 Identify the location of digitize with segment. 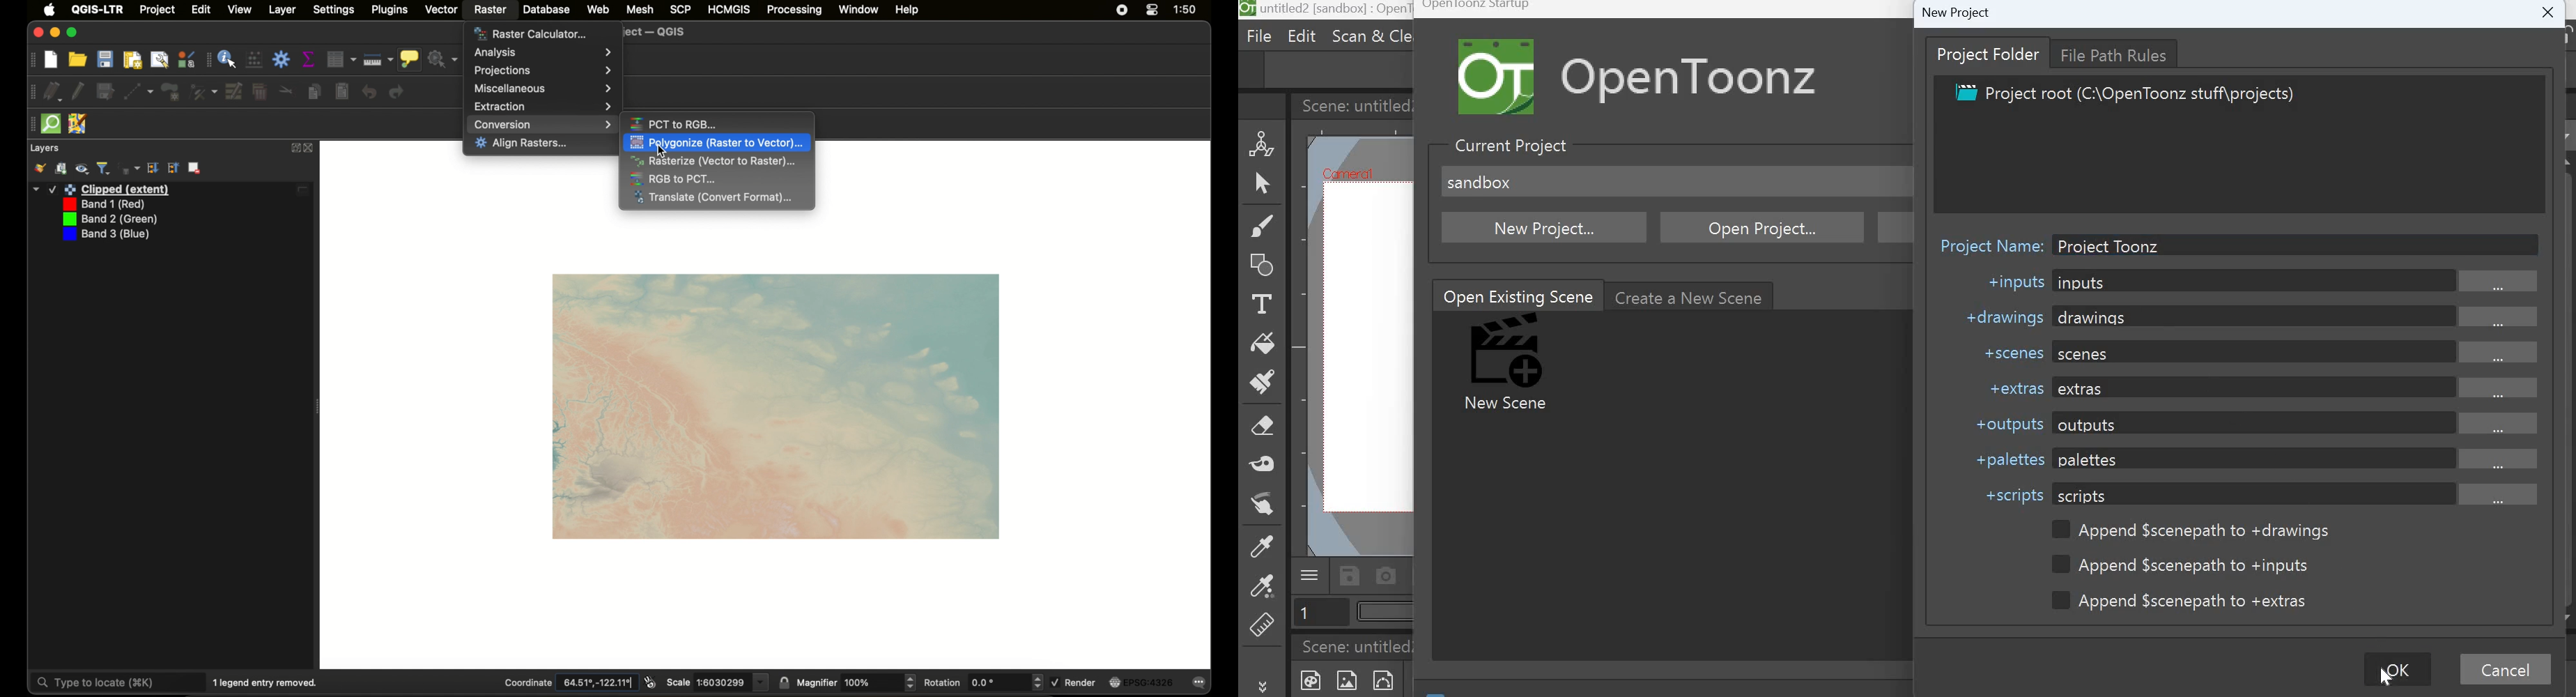
(139, 92).